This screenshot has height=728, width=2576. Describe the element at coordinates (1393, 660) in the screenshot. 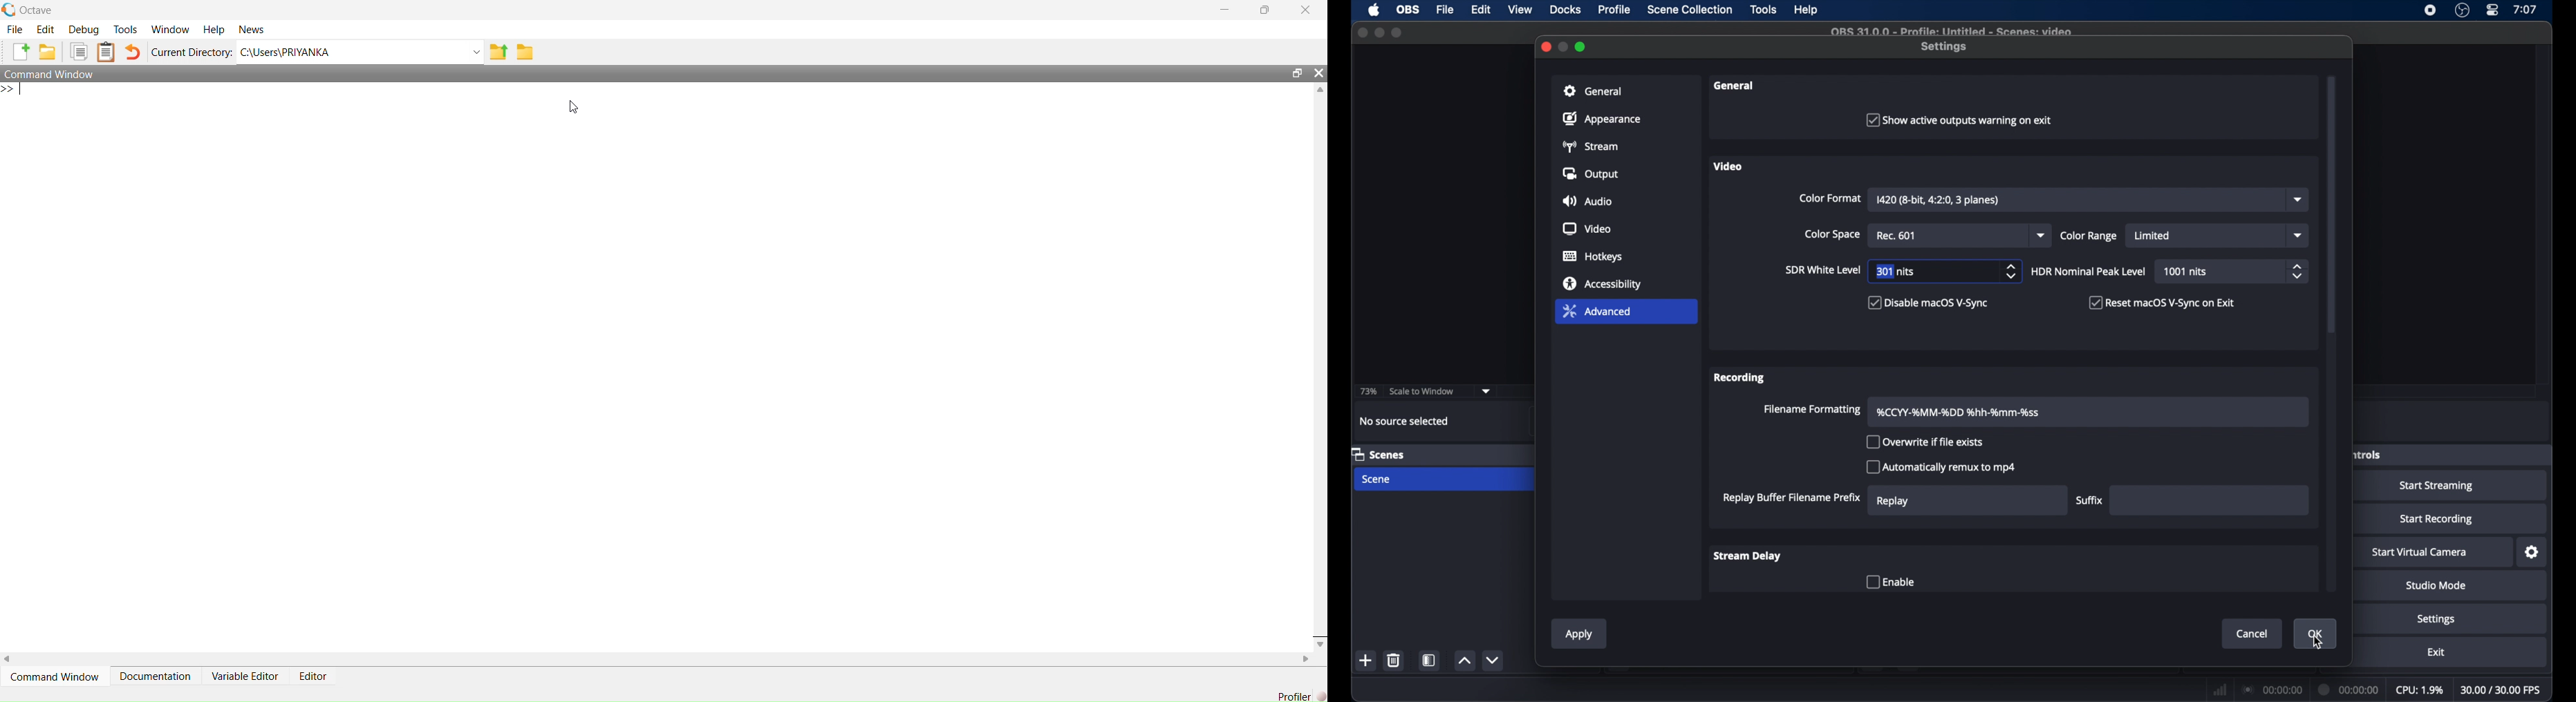

I see `delete` at that location.